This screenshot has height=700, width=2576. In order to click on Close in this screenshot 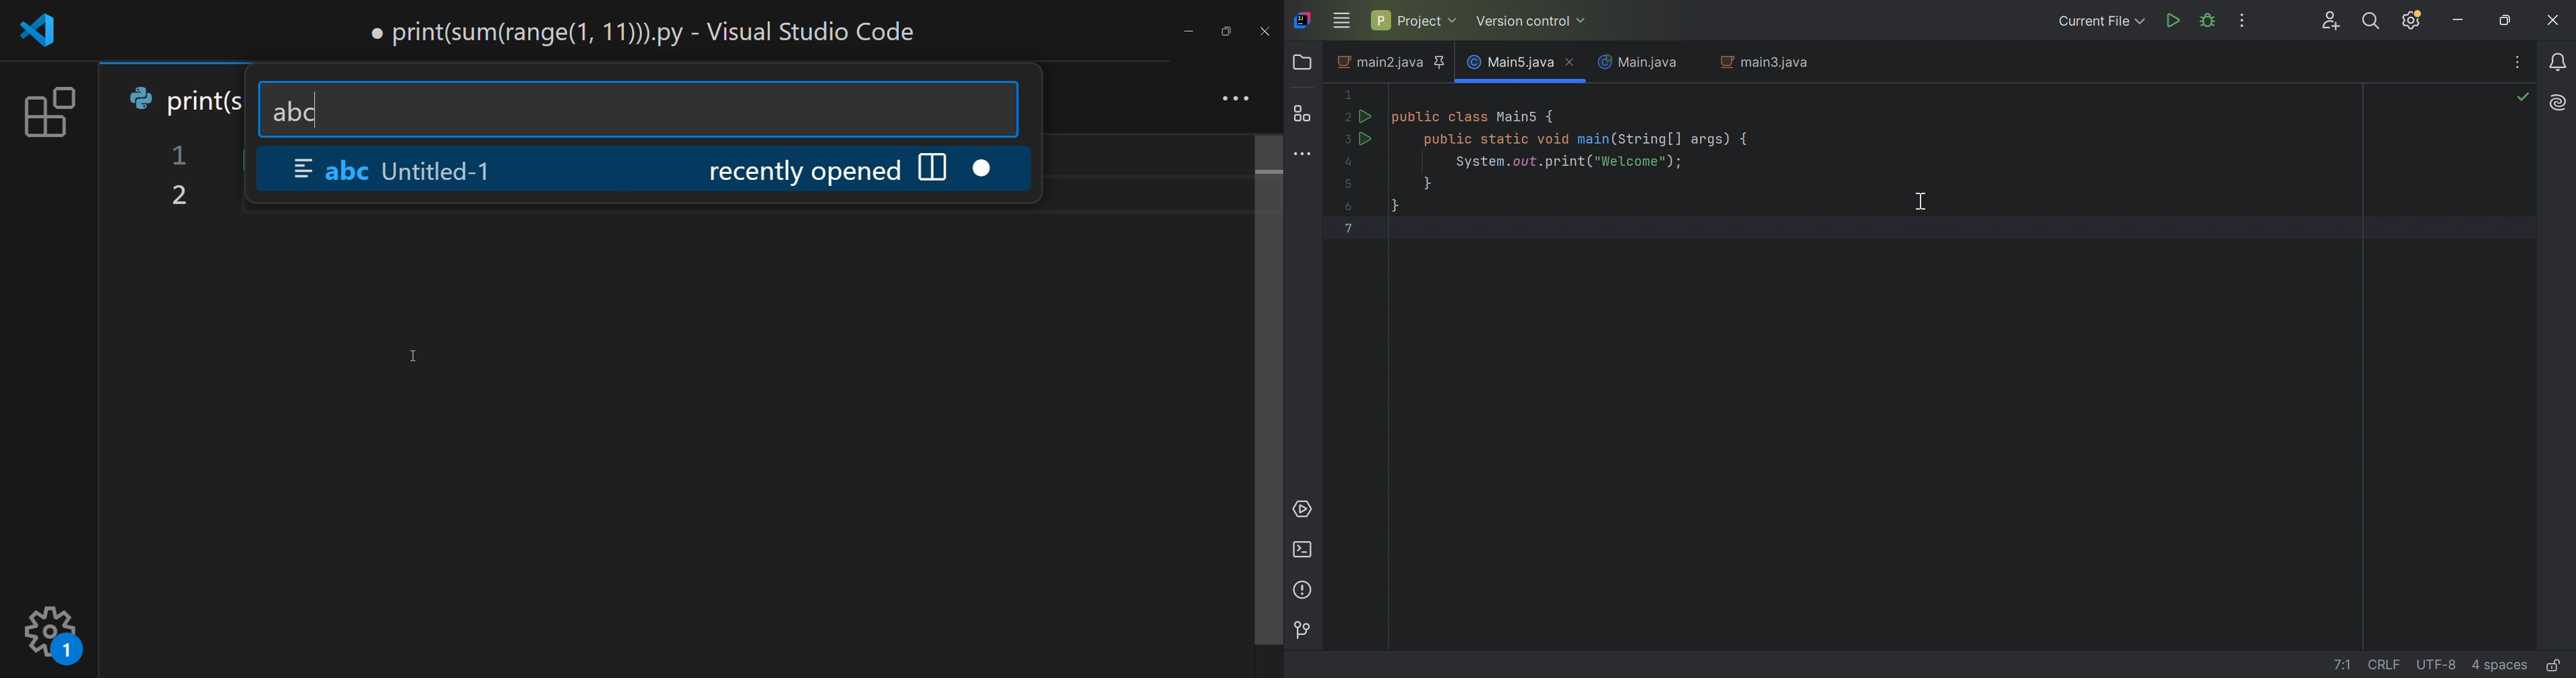, I will do `click(1824, 63)`.